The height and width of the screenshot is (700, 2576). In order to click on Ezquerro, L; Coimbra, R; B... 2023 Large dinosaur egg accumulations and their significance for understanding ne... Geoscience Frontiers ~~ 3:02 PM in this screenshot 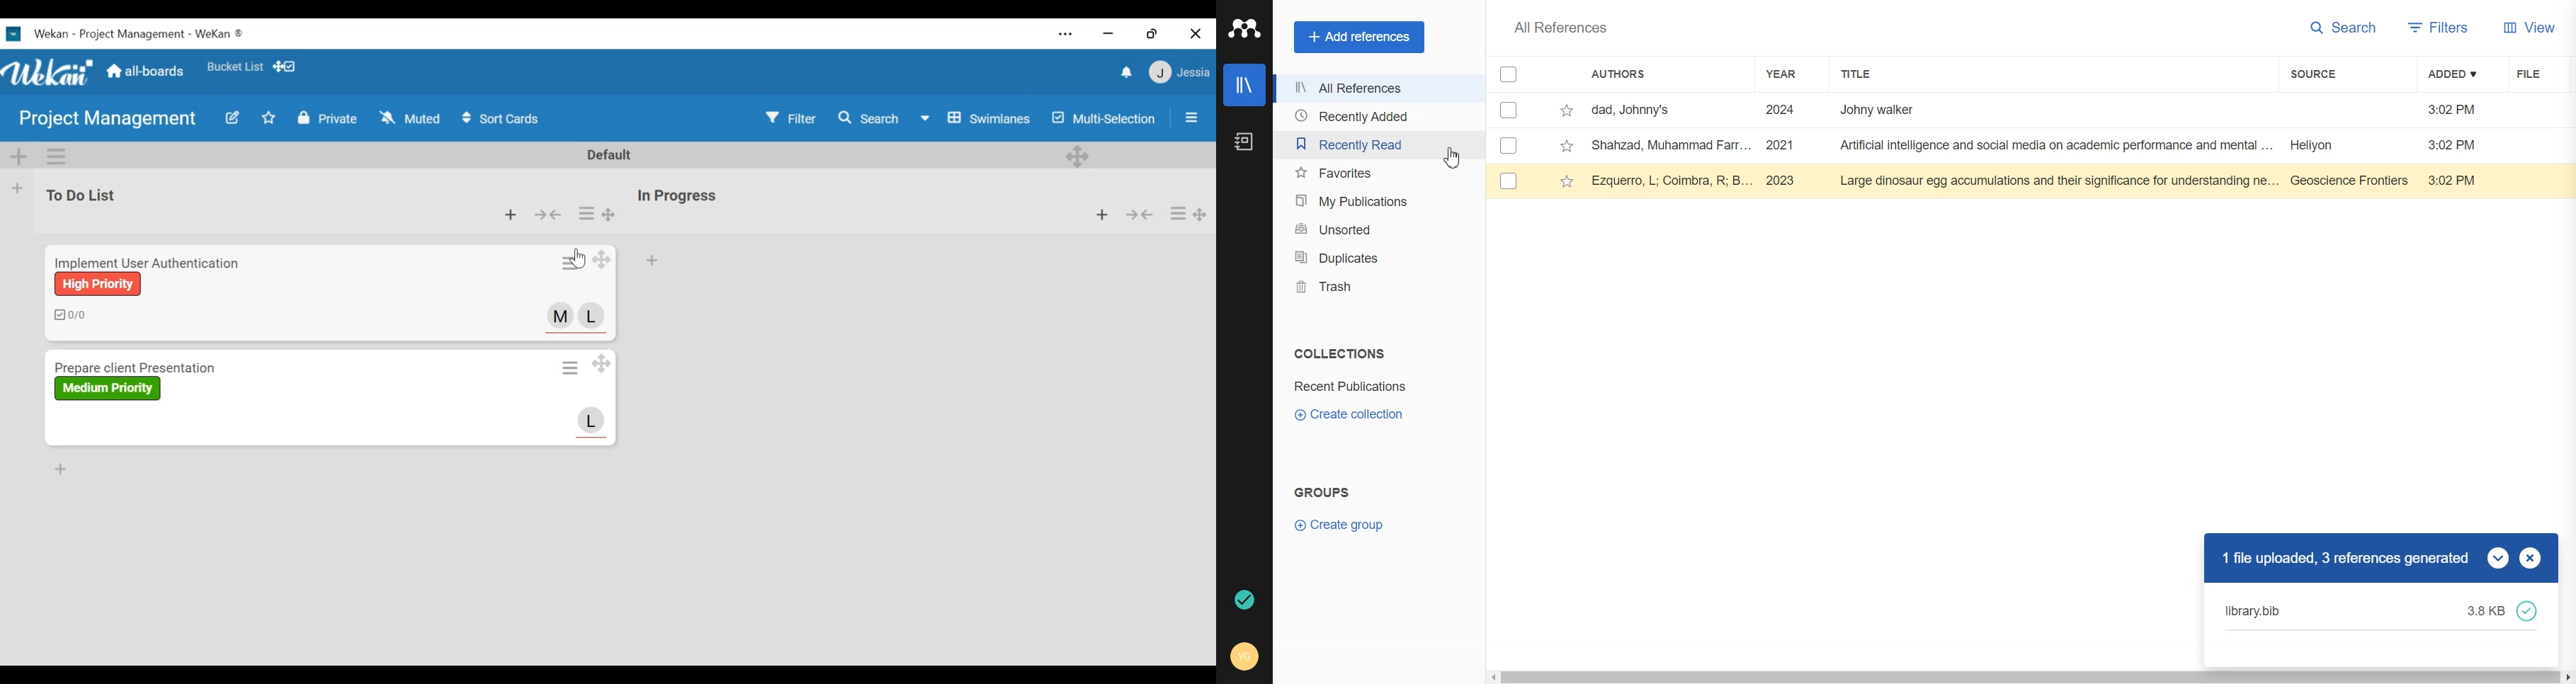, I will do `click(1999, 181)`.